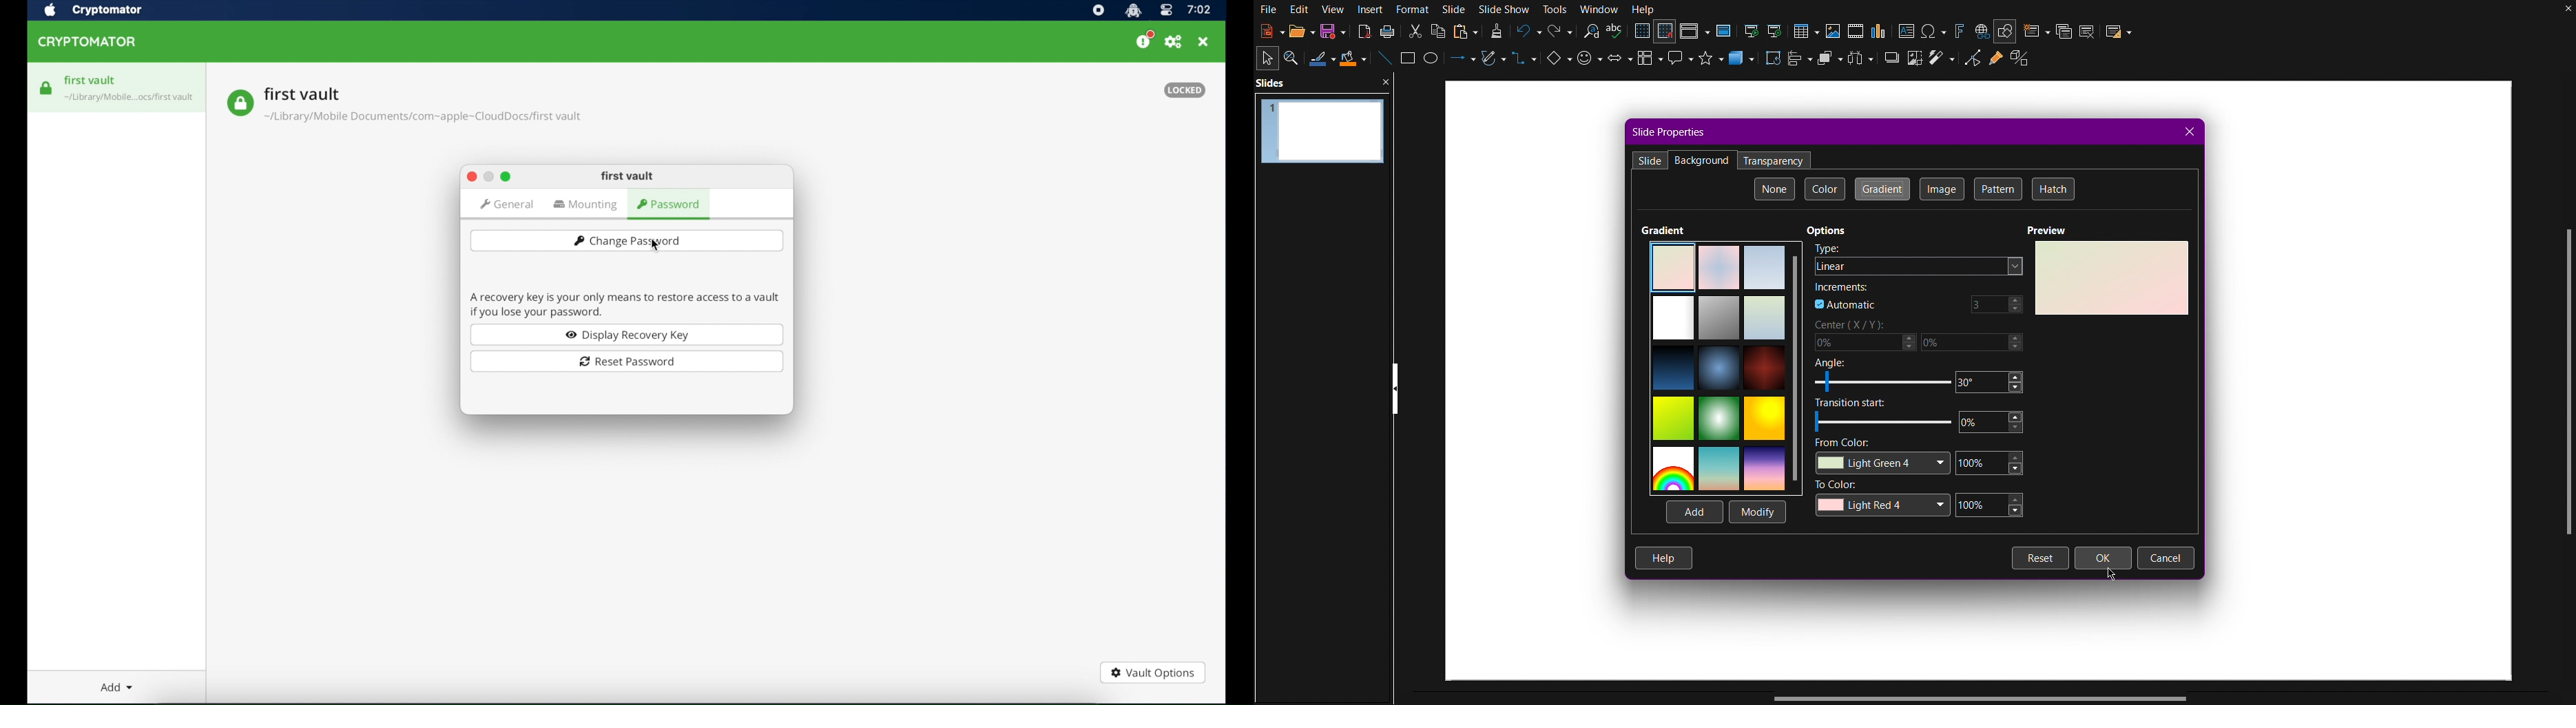  I want to click on Circle, so click(1433, 61).